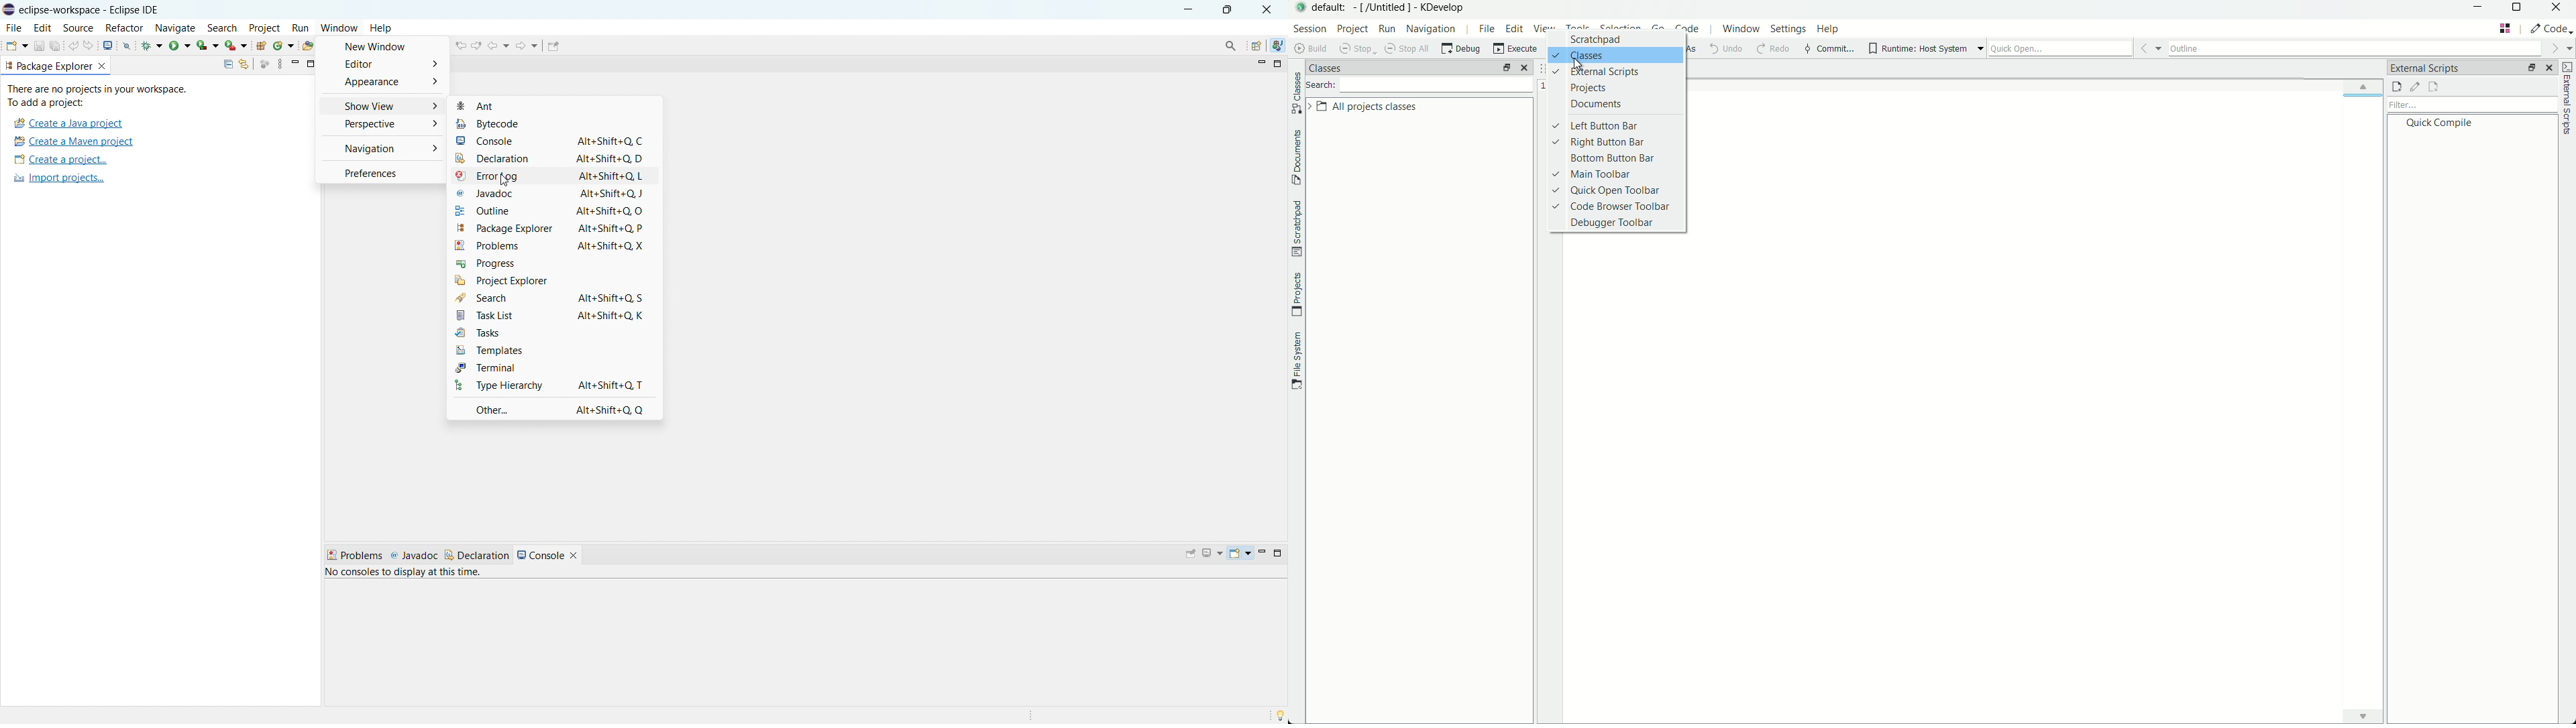 Image resolution: width=2576 pixels, height=728 pixels. I want to click on commit, so click(1828, 49).